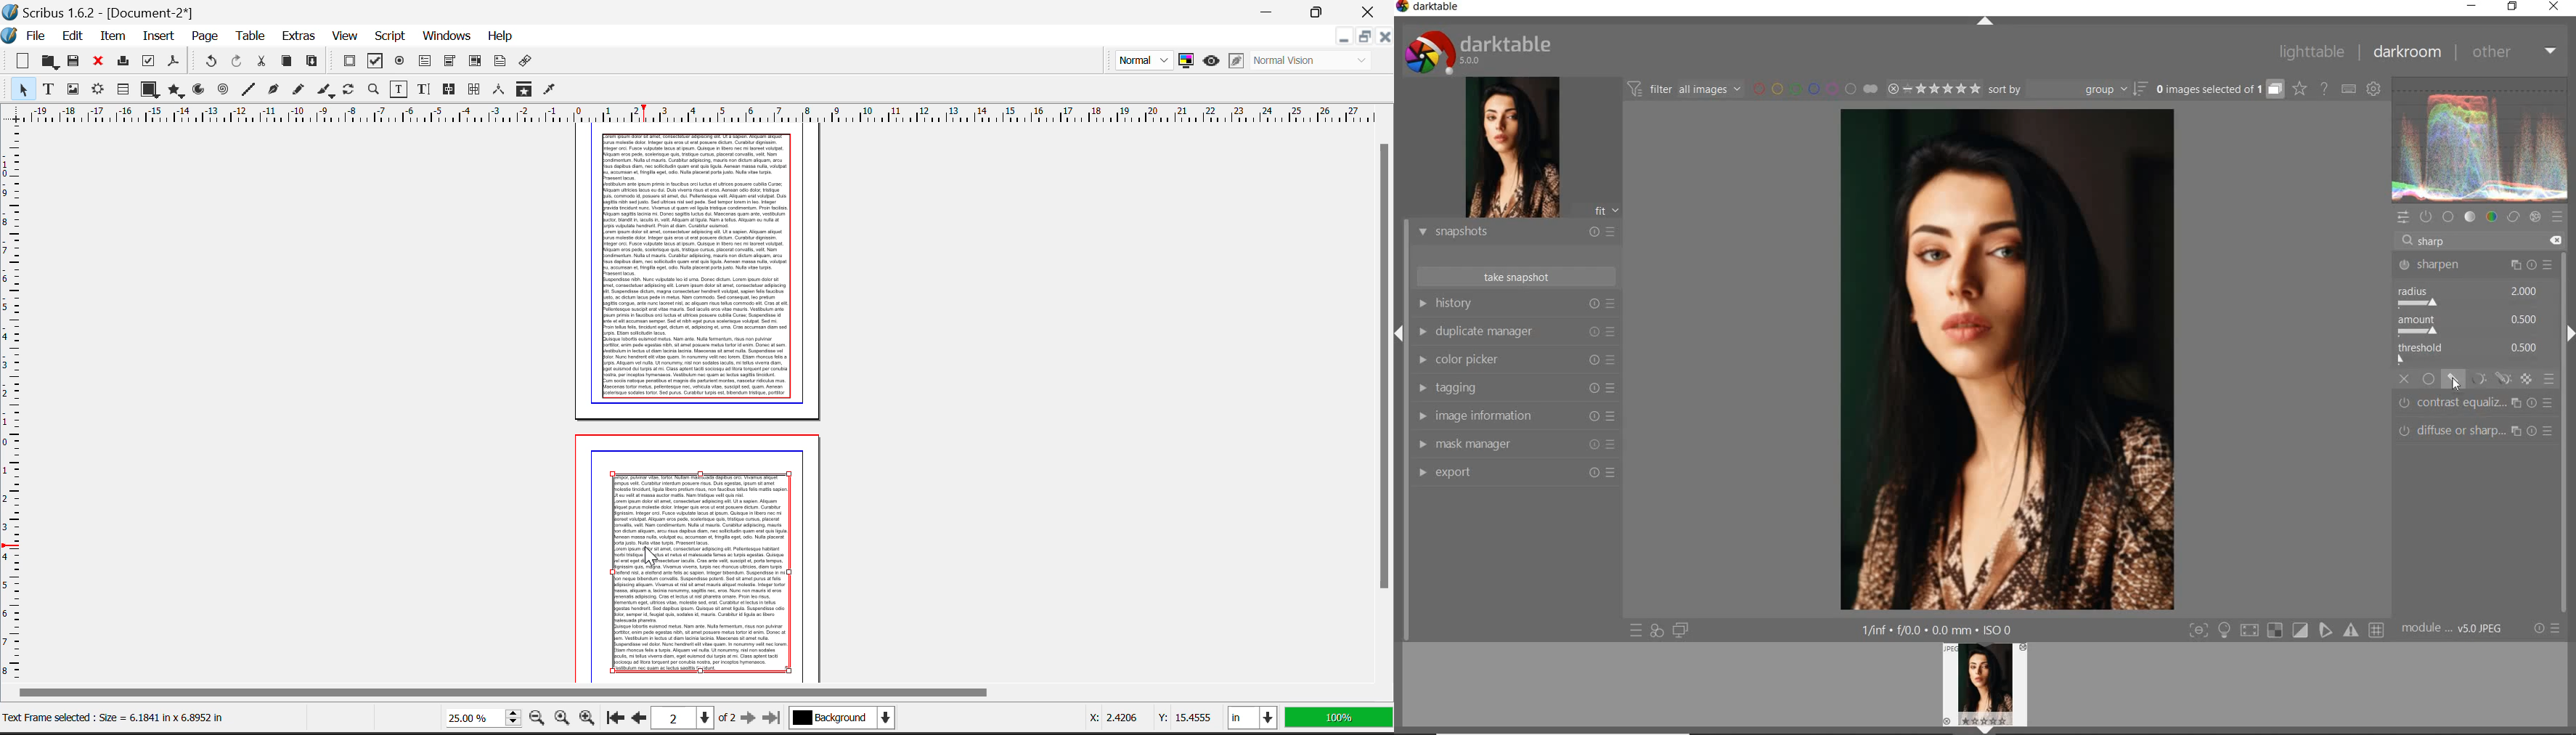 The width and height of the screenshot is (2576, 756). What do you see at coordinates (211, 62) in the screenshot?
I see `Undo` at bounding box center [211, 62].